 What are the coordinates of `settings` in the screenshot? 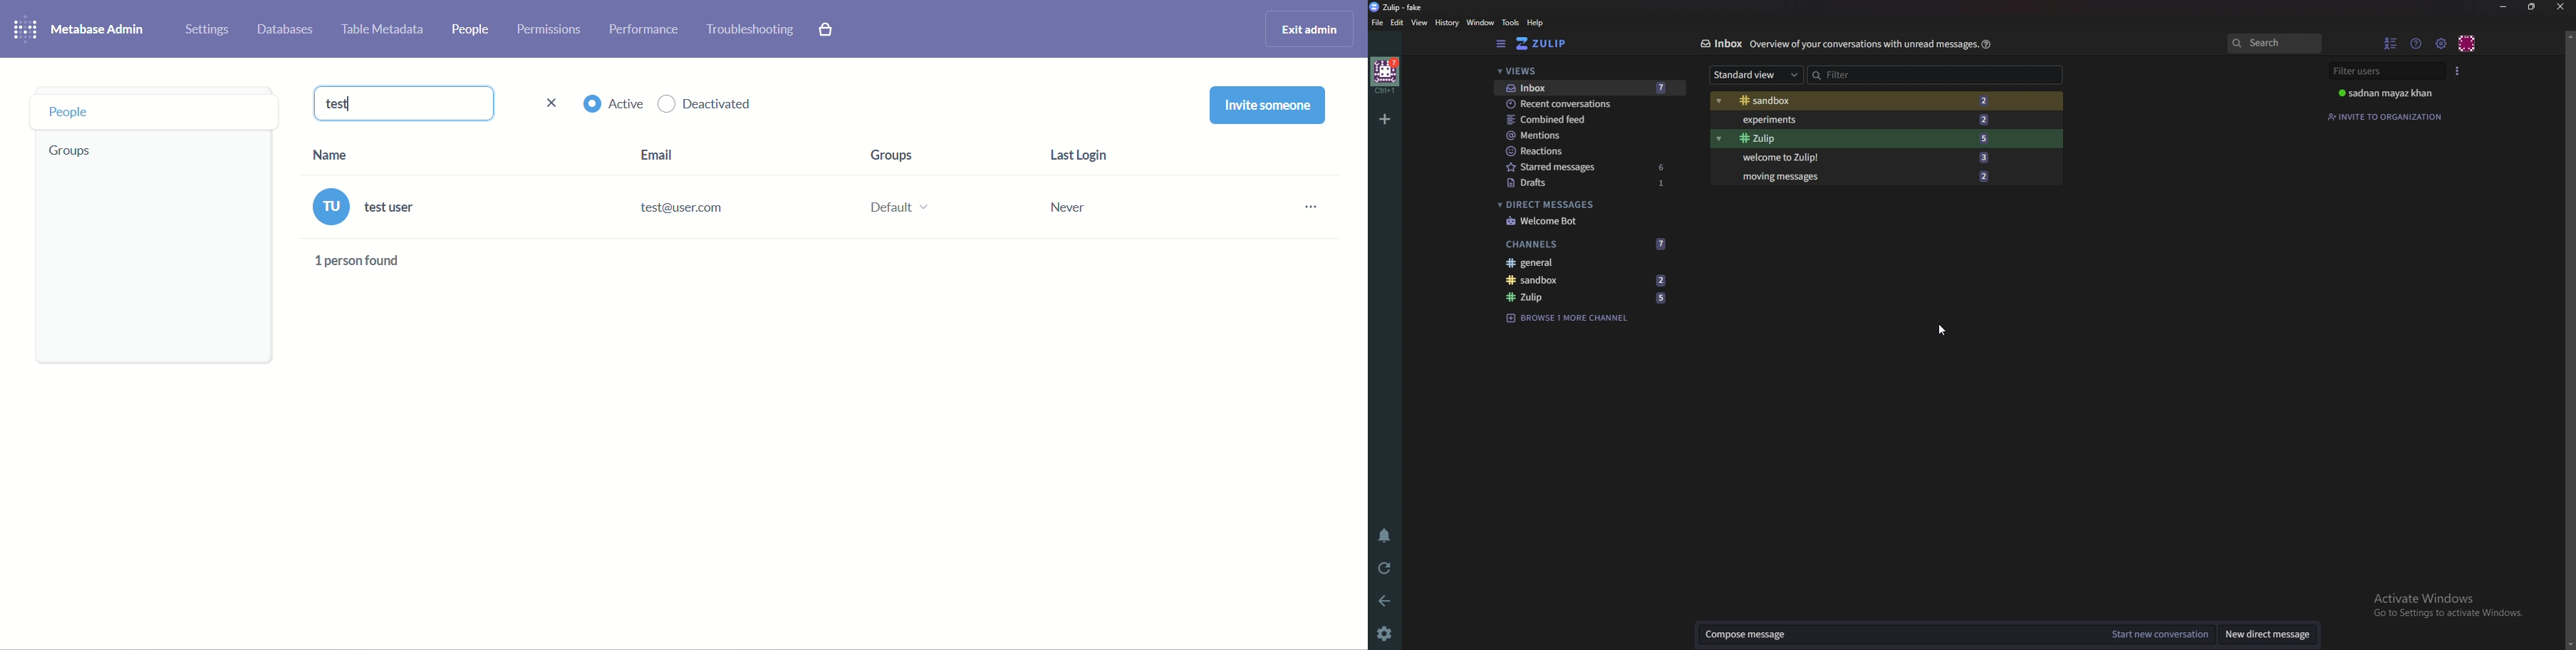 It's located at (2442, 43).